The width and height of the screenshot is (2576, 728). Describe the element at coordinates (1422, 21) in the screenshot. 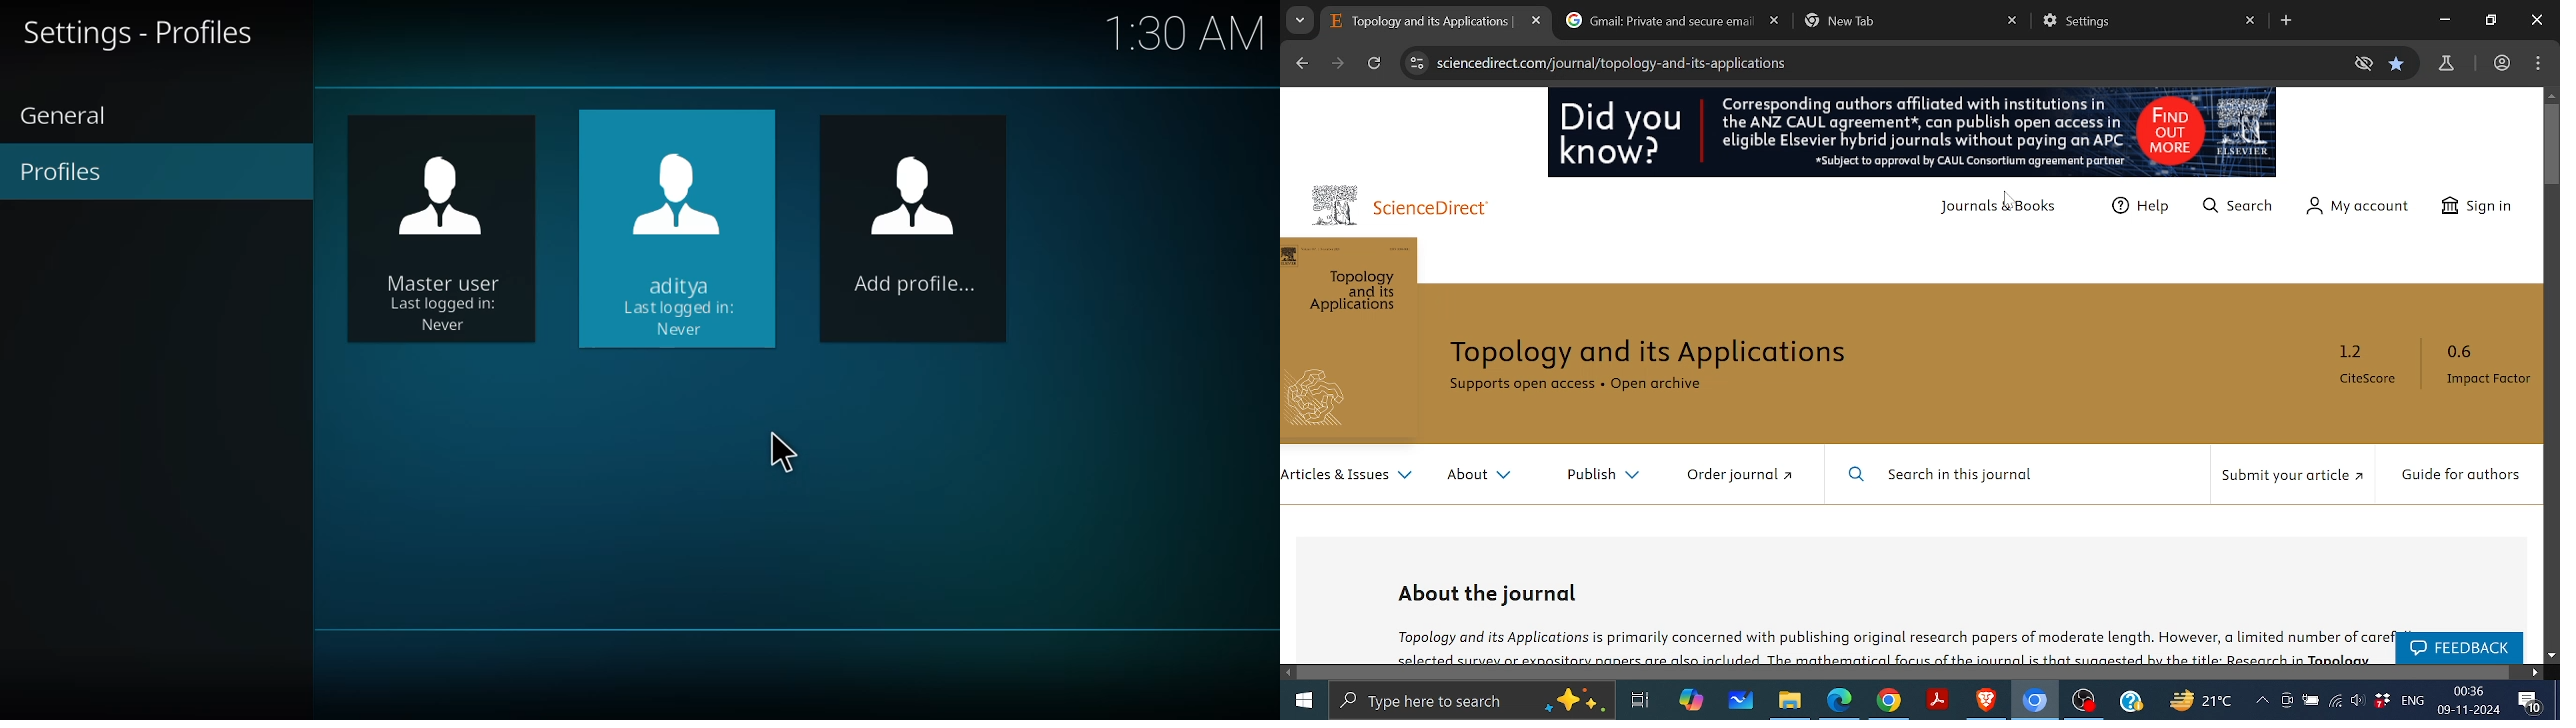

I see `tab 1 :Topology and its Applications |` at that location.